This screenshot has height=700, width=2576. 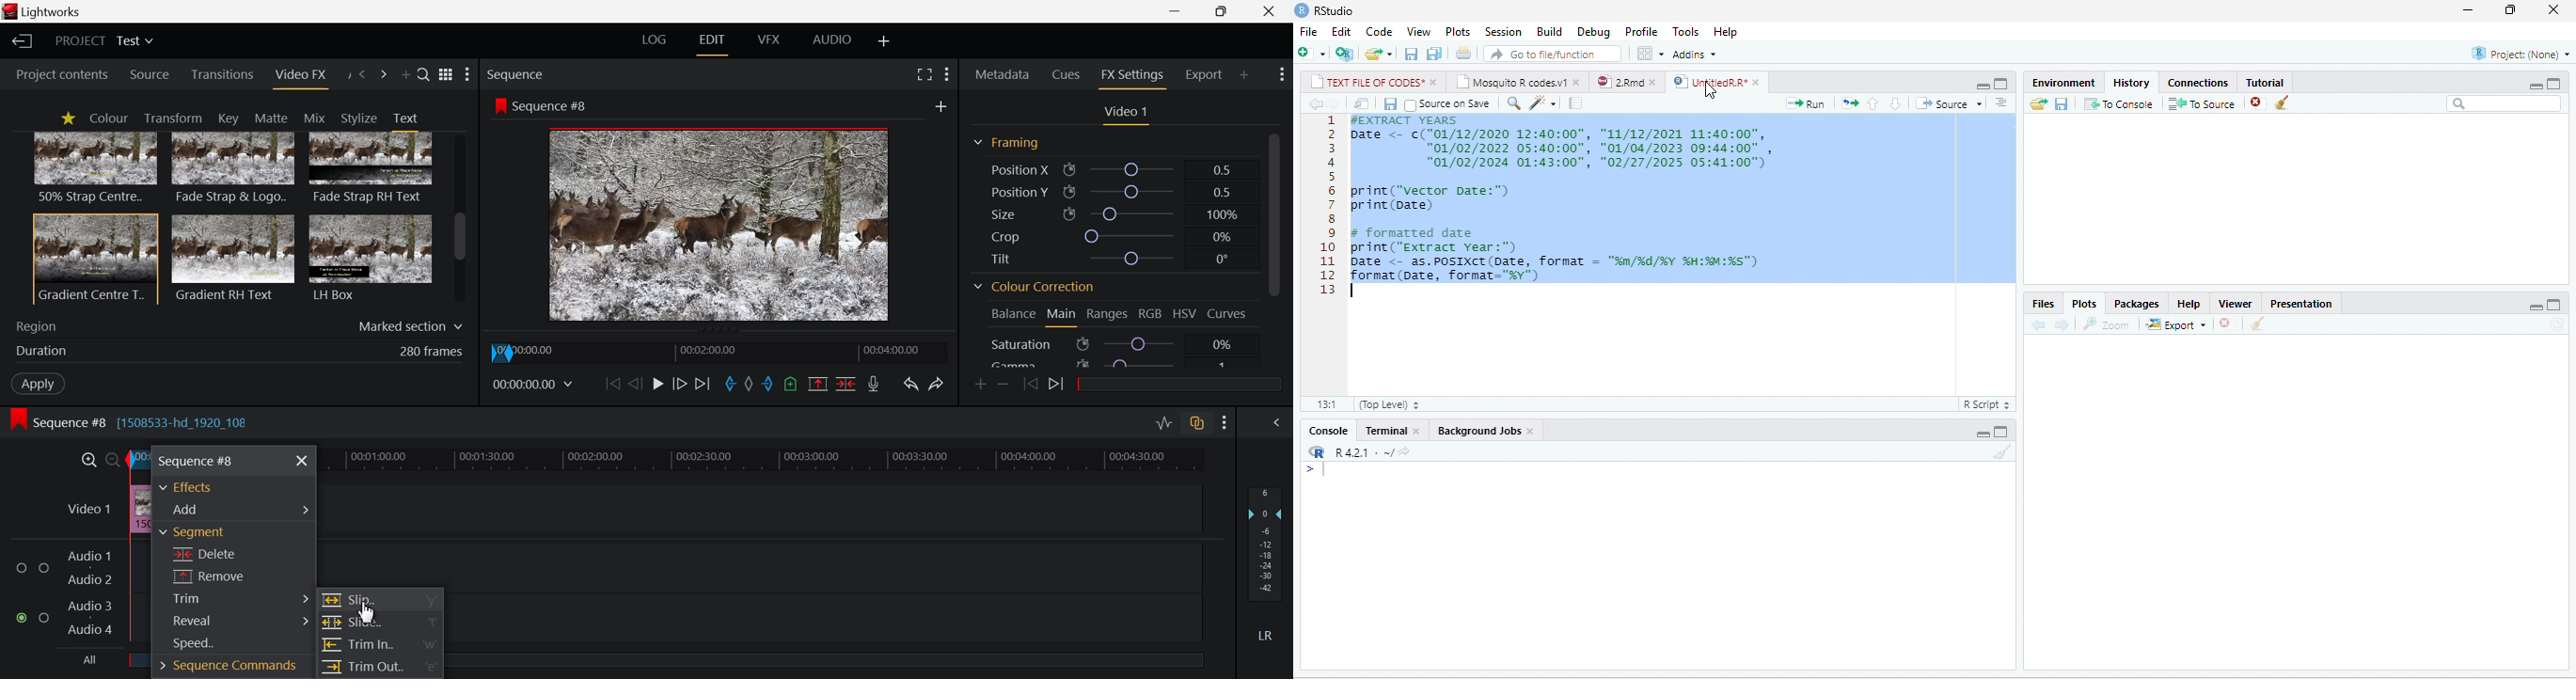 What do you see at coordinates (2504, 104) in the screenshot?
I see `search bar` at bounding box center [2504, 104].